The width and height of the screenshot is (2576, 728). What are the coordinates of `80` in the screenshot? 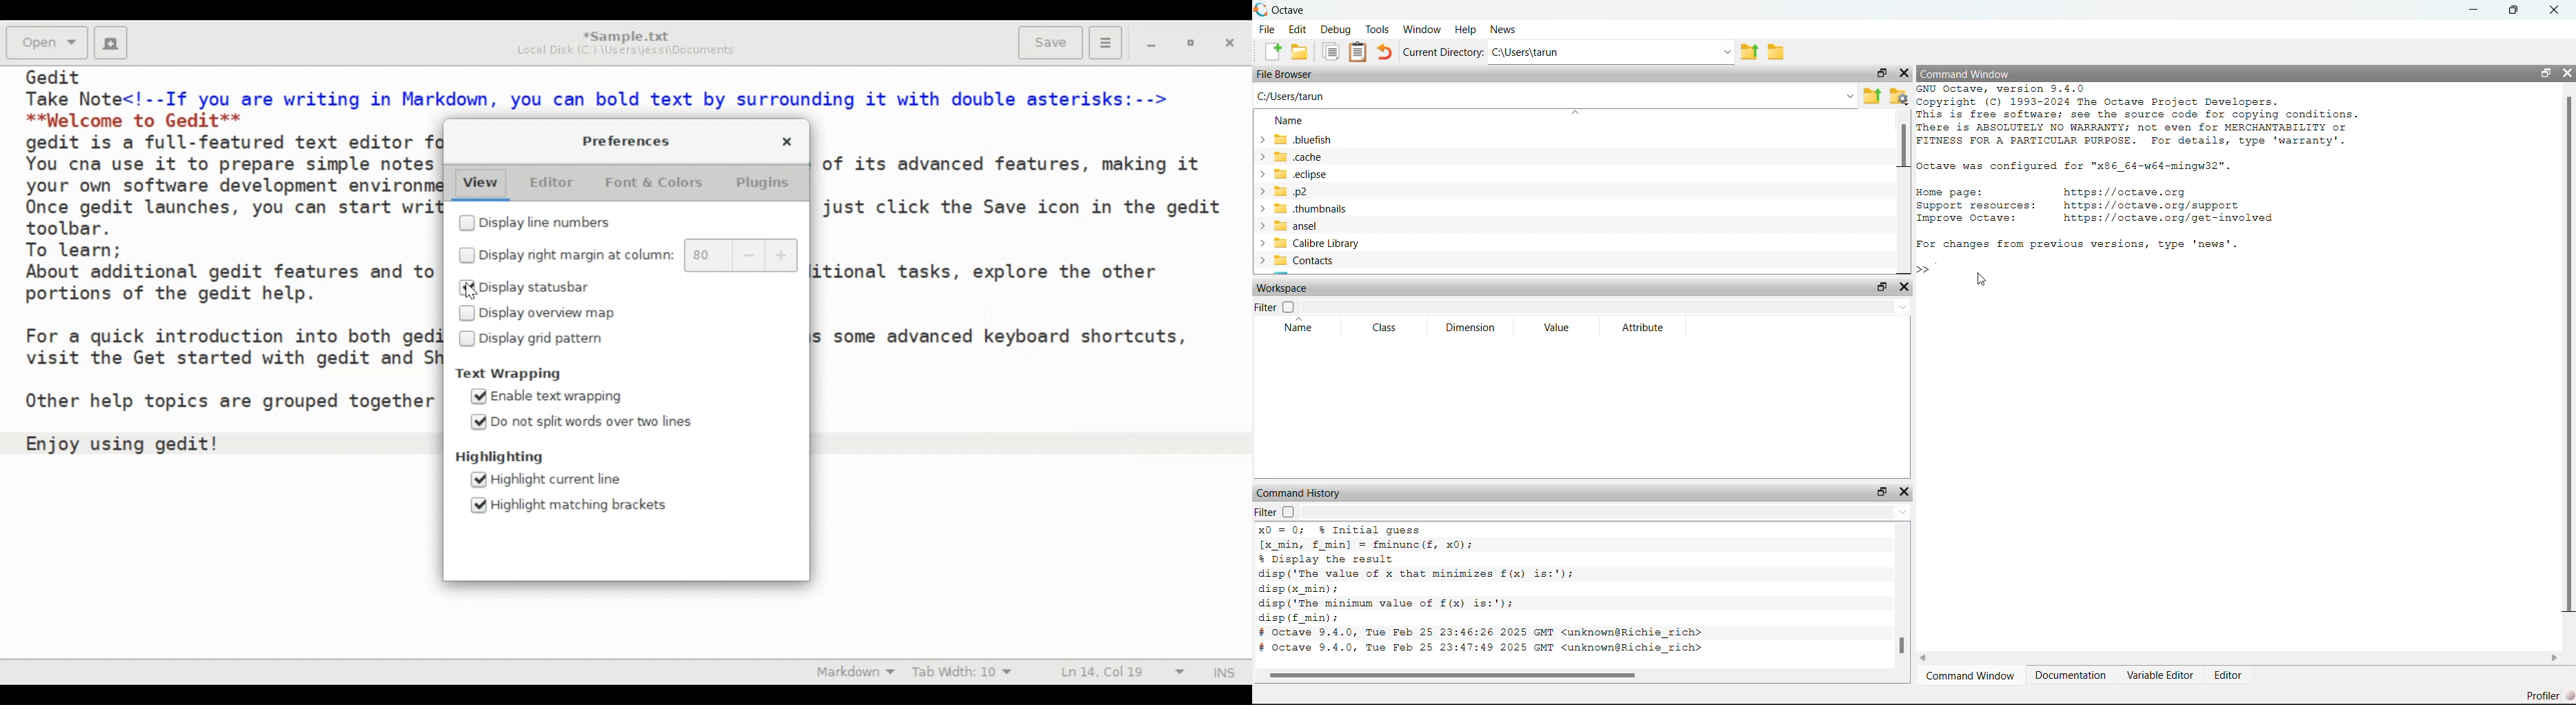 It's located at (707, 255).